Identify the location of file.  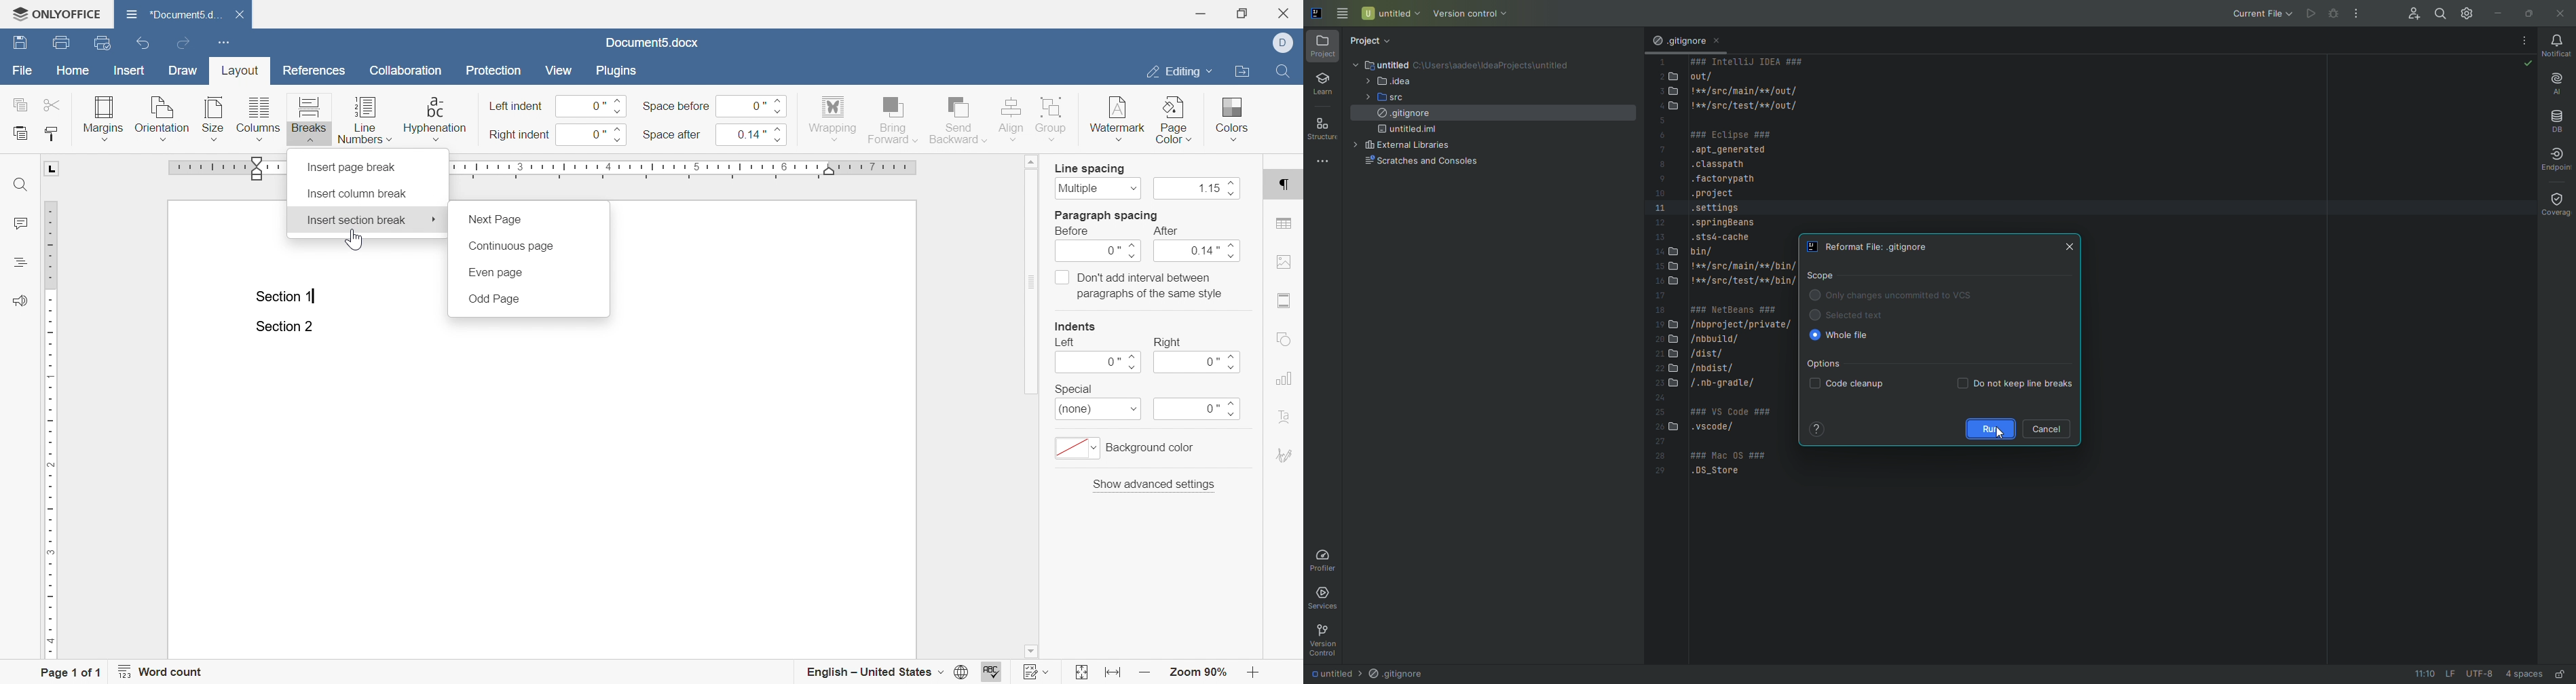
(23, 69).